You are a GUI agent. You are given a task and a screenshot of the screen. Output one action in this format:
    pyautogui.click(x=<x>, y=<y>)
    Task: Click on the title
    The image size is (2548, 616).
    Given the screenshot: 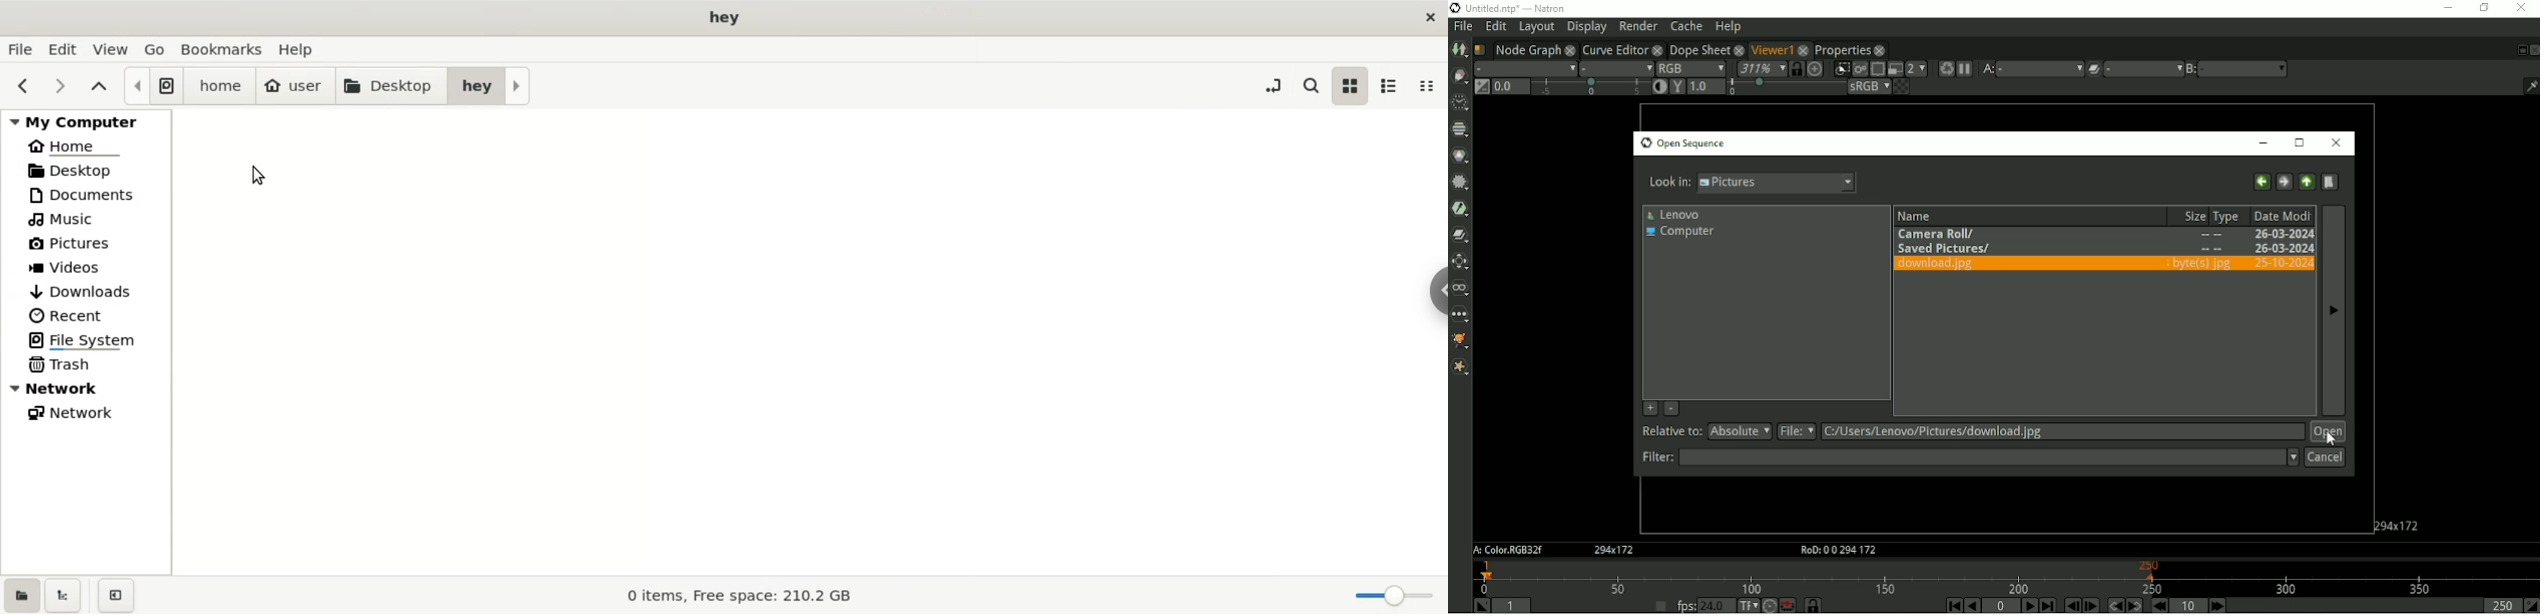 What is the action you would take?
    pyautogui.click(x=724, y=17)
    